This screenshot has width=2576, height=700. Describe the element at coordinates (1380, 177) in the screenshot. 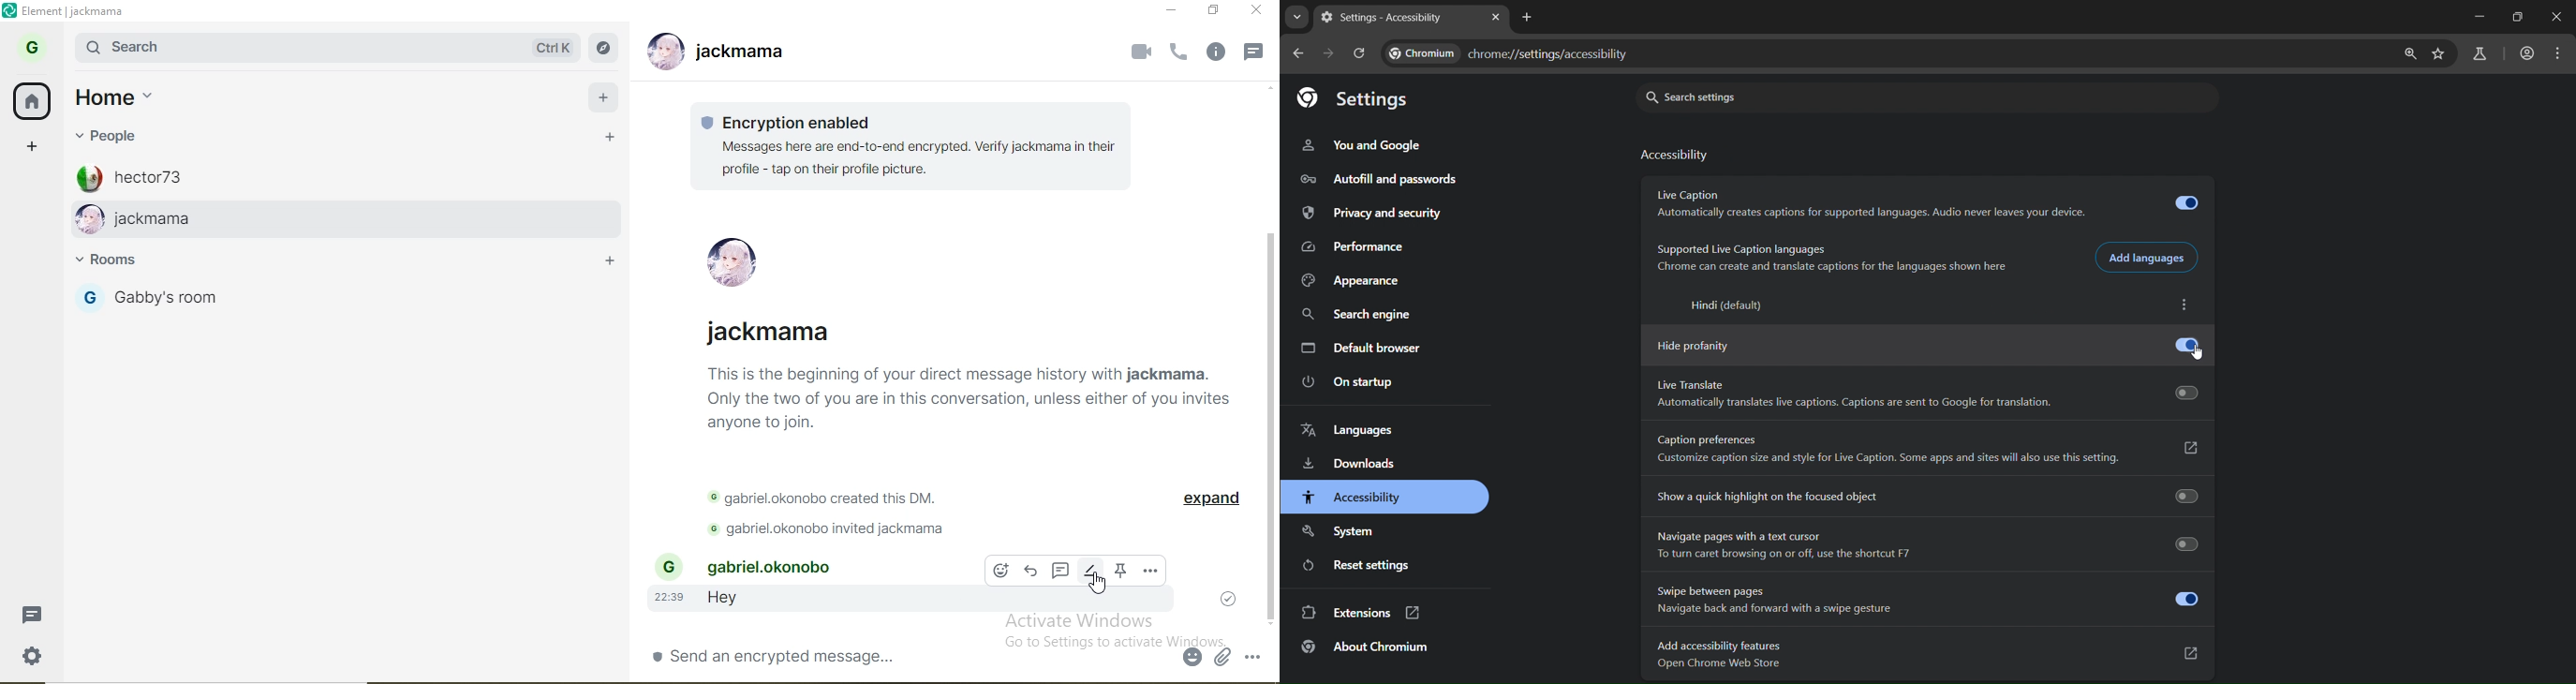

I see `autofill and passwords` at that location.